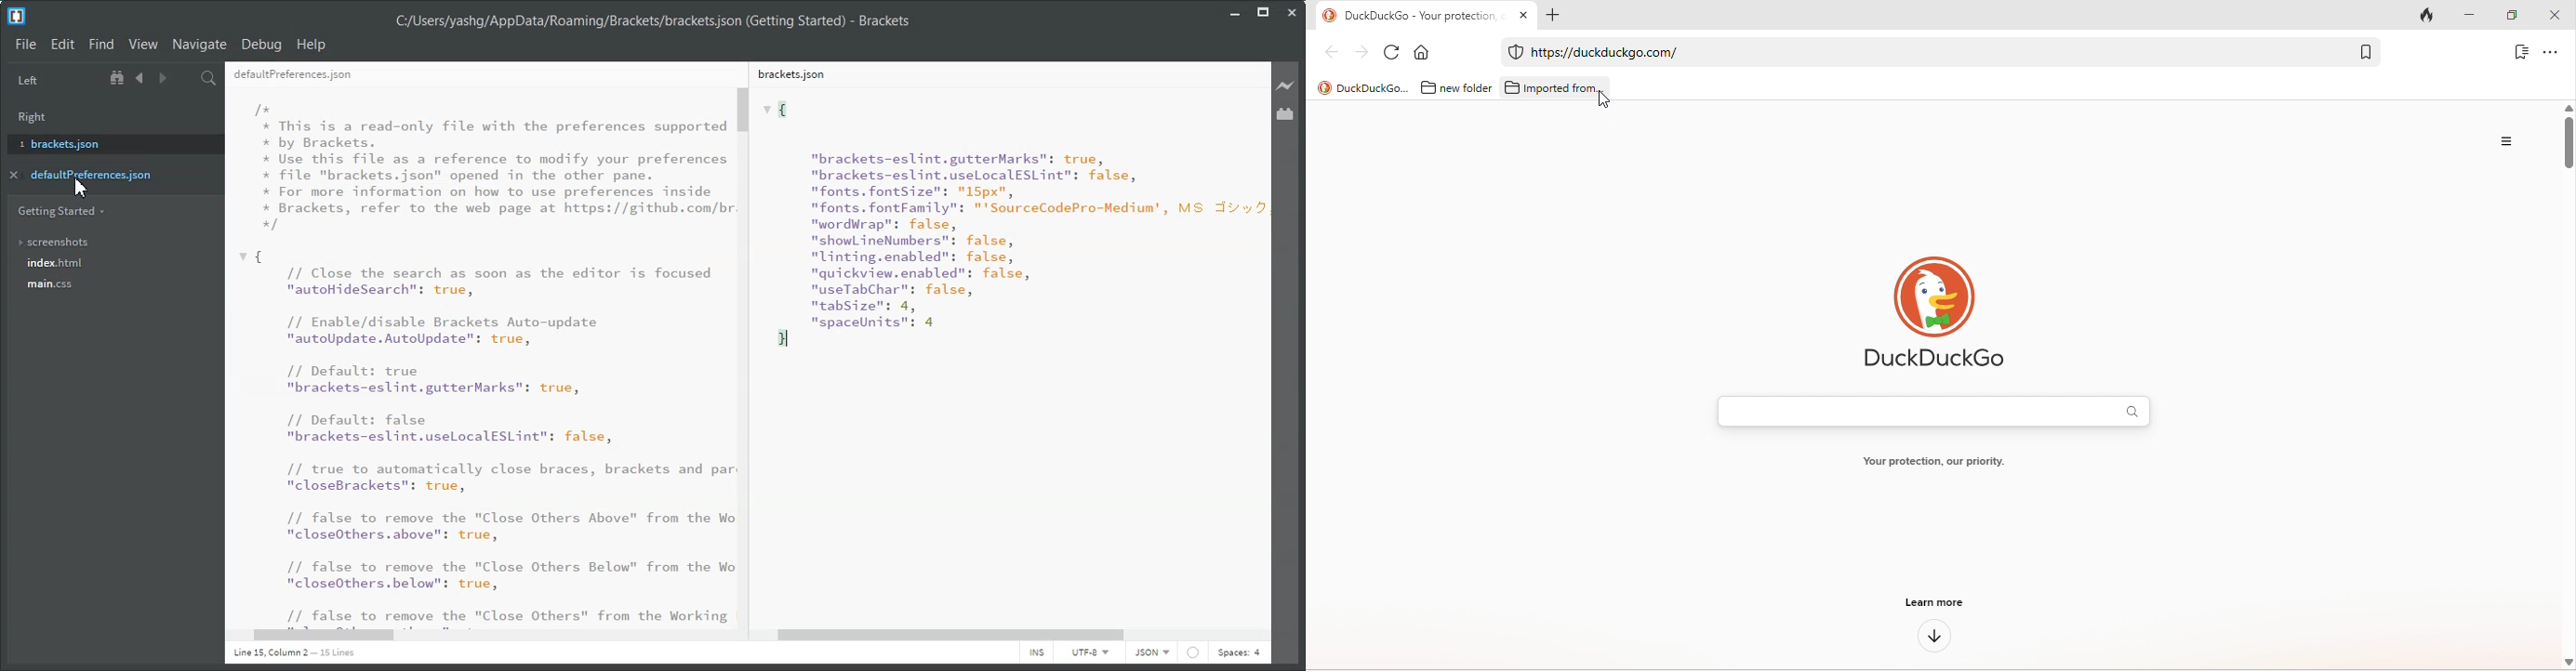 Image resolution: width=2576 pixels, height=672 pixels. I want to click on Spaces: 4, so click(1239, 654).